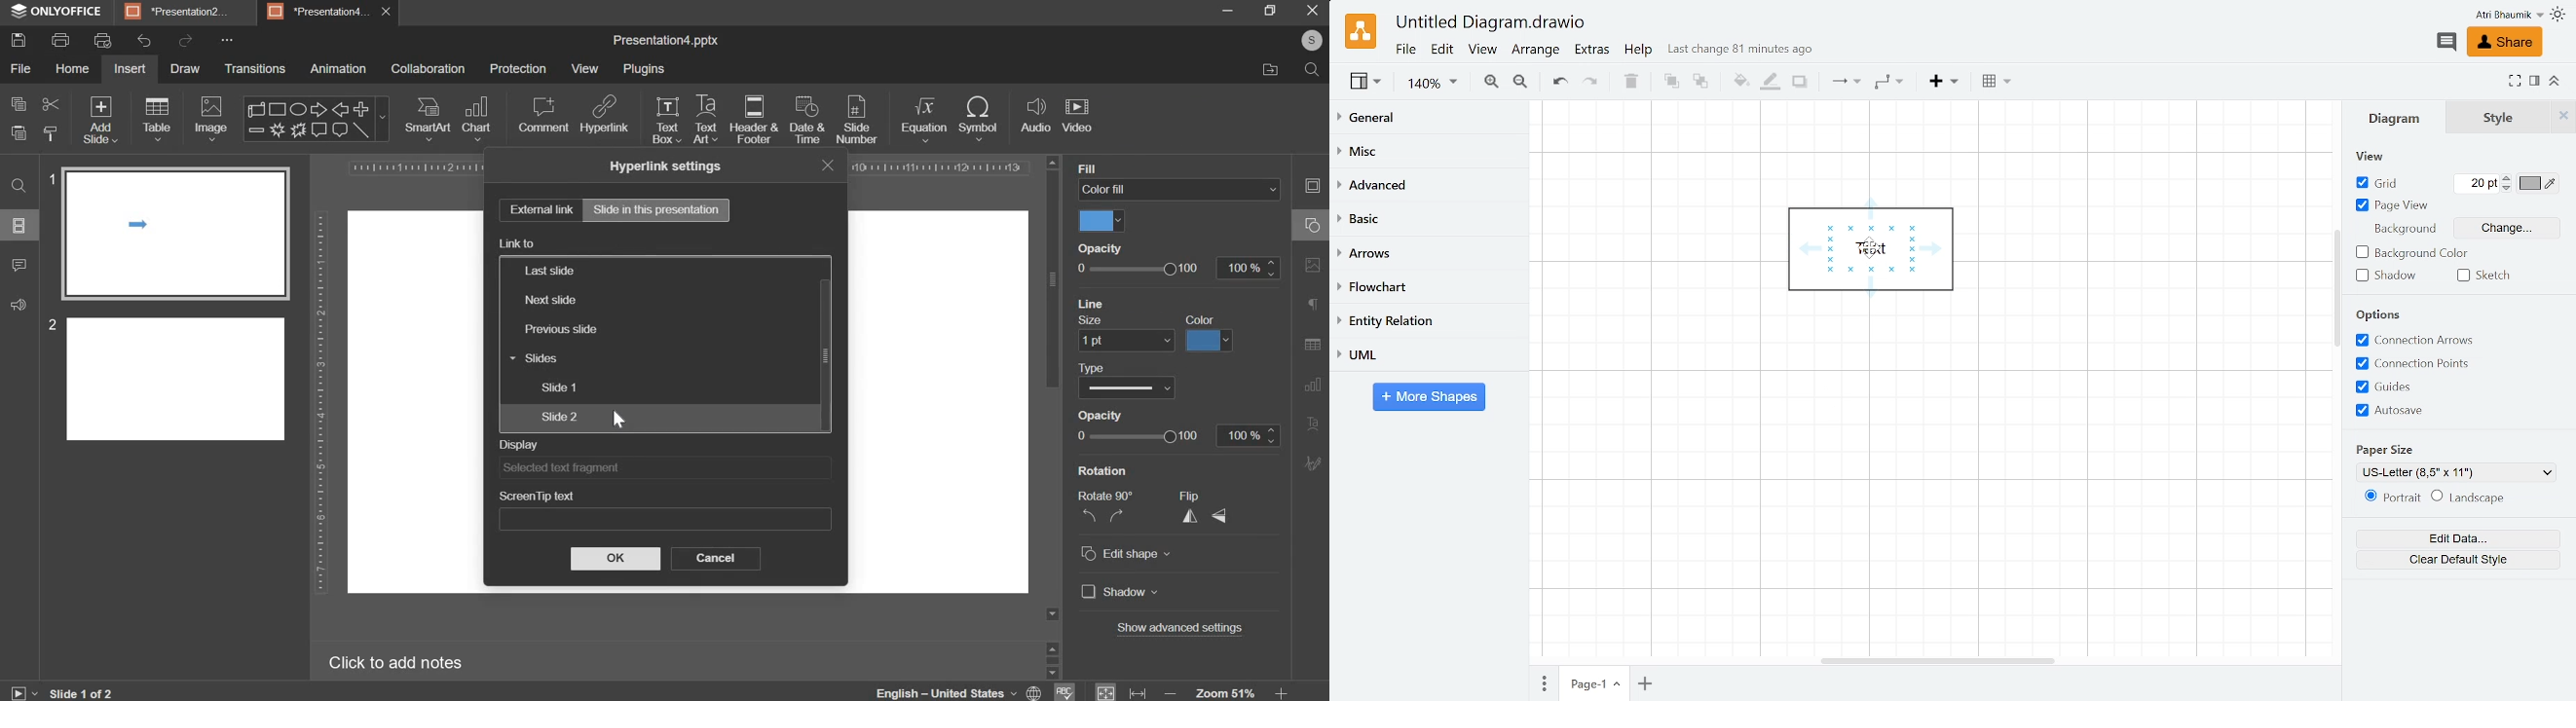 This screenshot has height=728, width=2576. Describe the element at coordinates (550, 300) in the screenshot. I see `next slide` at that location.